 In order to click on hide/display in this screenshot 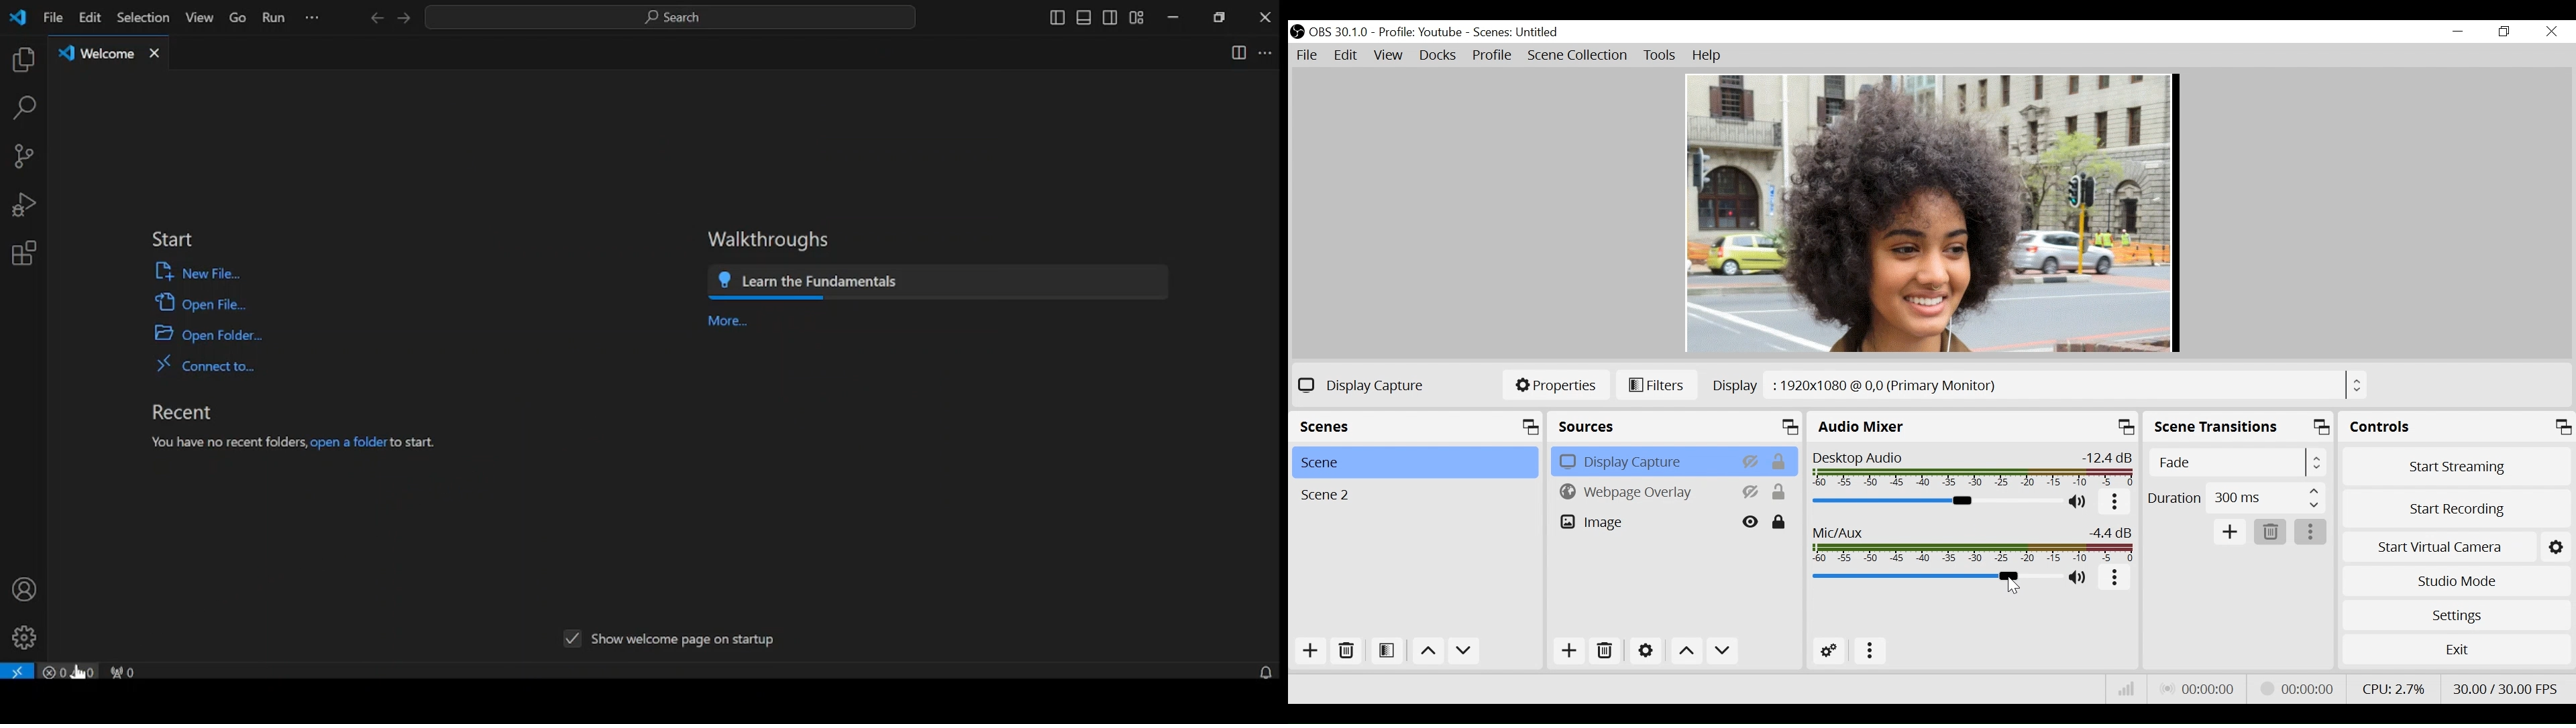, I will do `click(1752, 461)`.